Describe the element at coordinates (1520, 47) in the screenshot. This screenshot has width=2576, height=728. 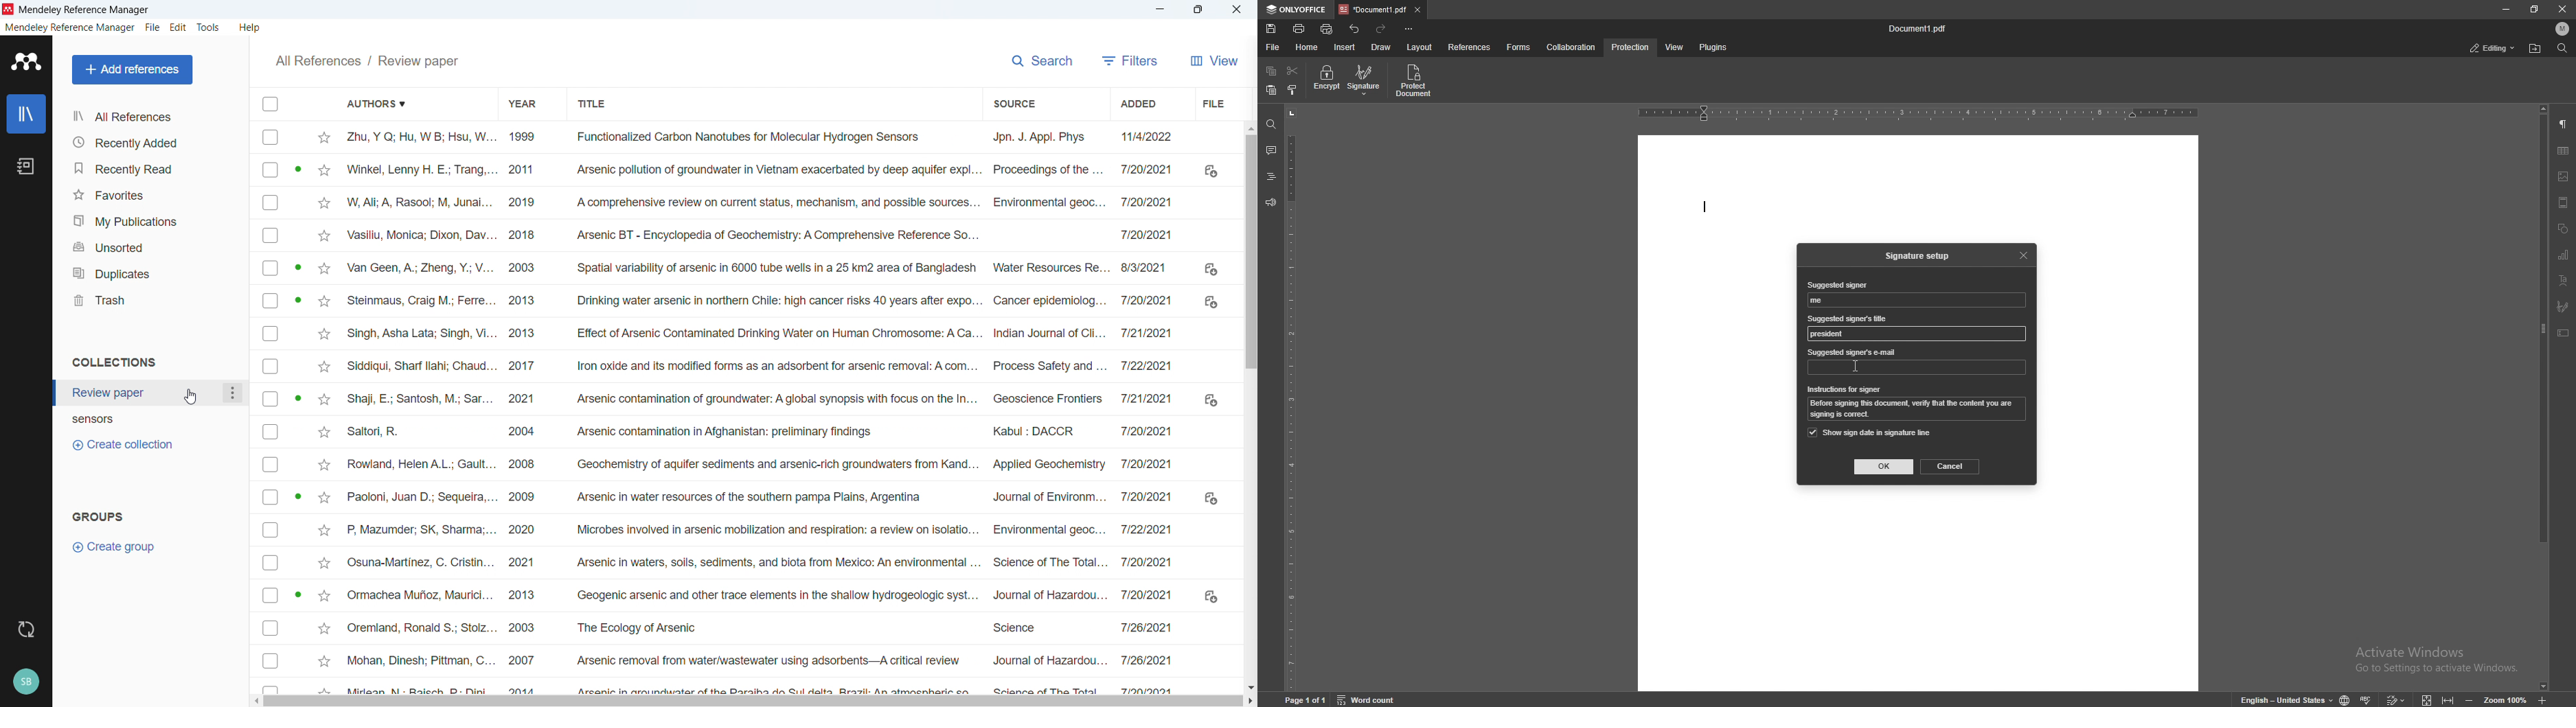
I see `forms` at that location.